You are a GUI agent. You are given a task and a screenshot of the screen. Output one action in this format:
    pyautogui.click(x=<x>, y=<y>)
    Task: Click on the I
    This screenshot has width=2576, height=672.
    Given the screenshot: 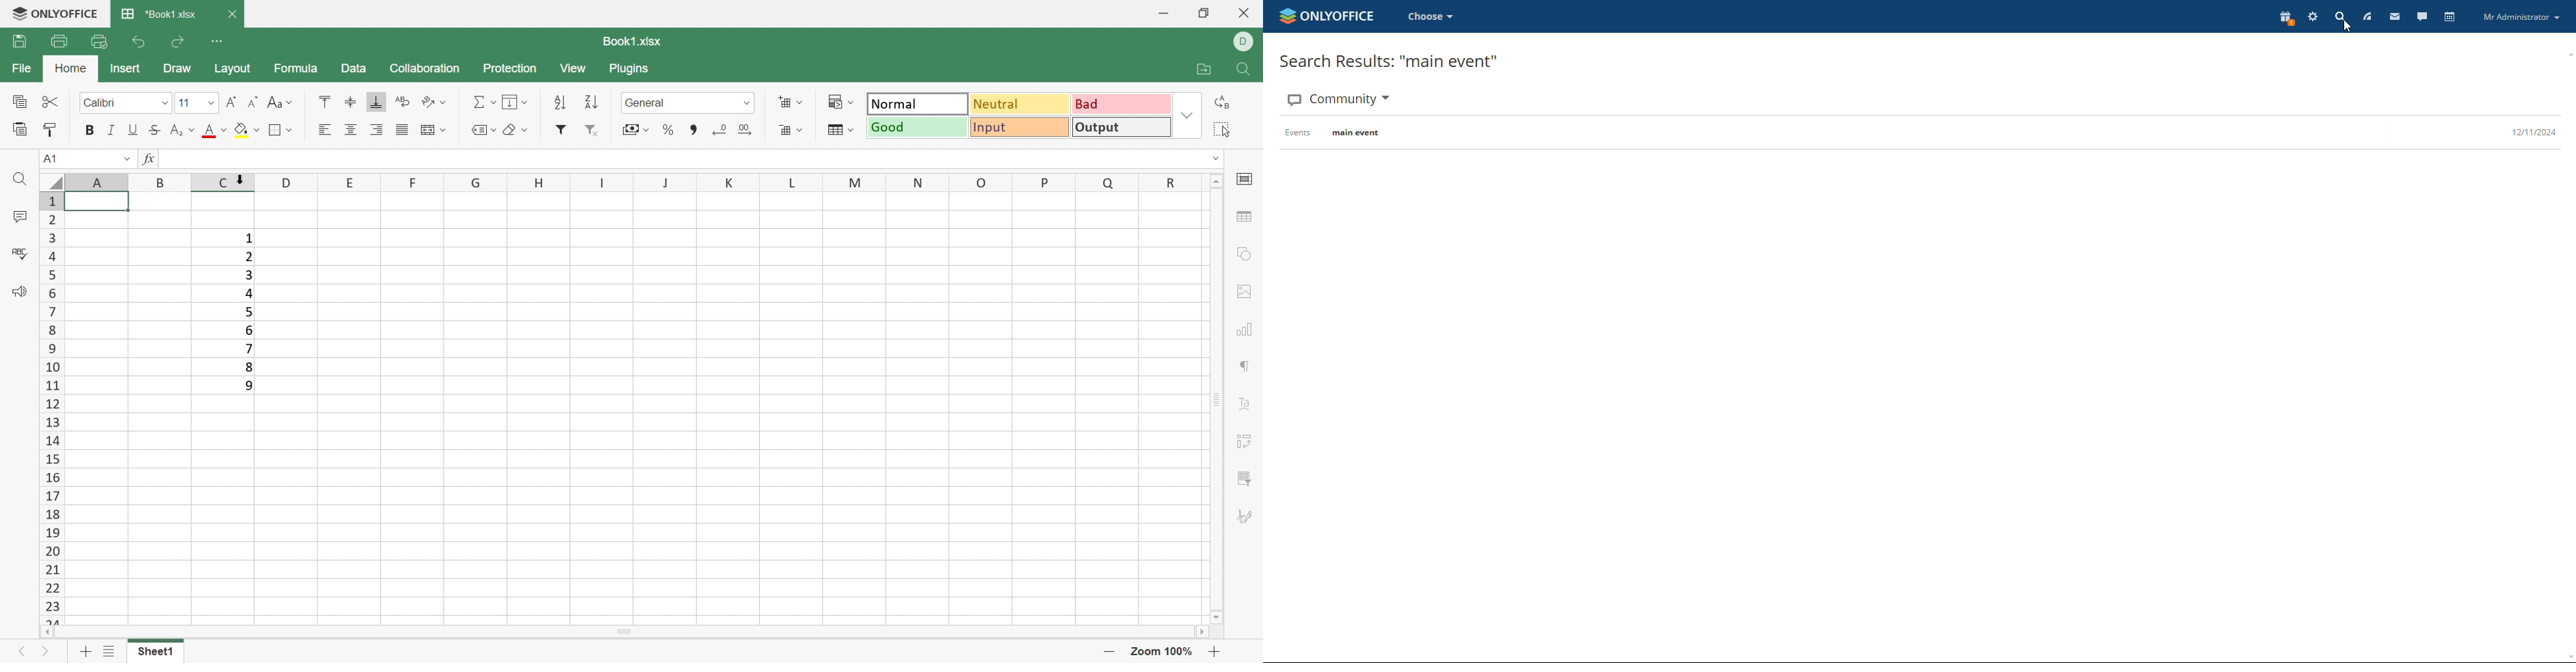 What is the action you would take?
    pyautogui.click(x=599, y=181)
    